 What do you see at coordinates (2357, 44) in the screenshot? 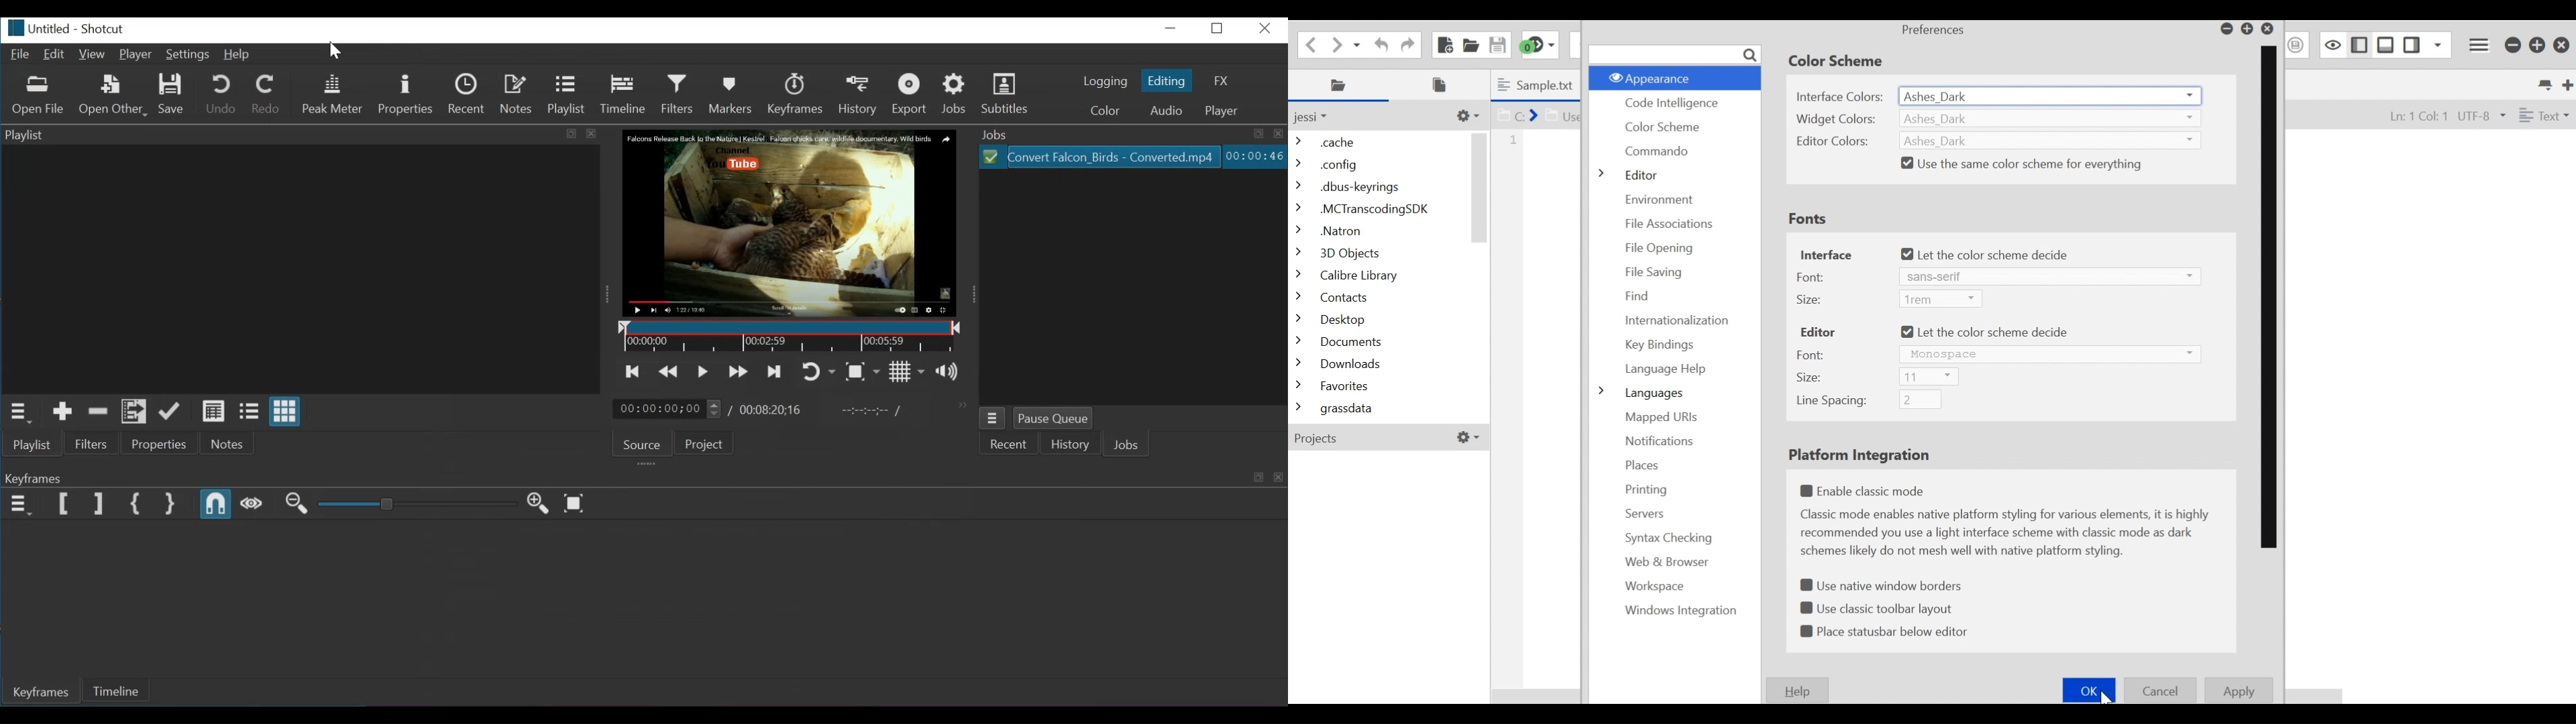
I see `Show/Hide Right pane` at bounding box center [2357, 44].